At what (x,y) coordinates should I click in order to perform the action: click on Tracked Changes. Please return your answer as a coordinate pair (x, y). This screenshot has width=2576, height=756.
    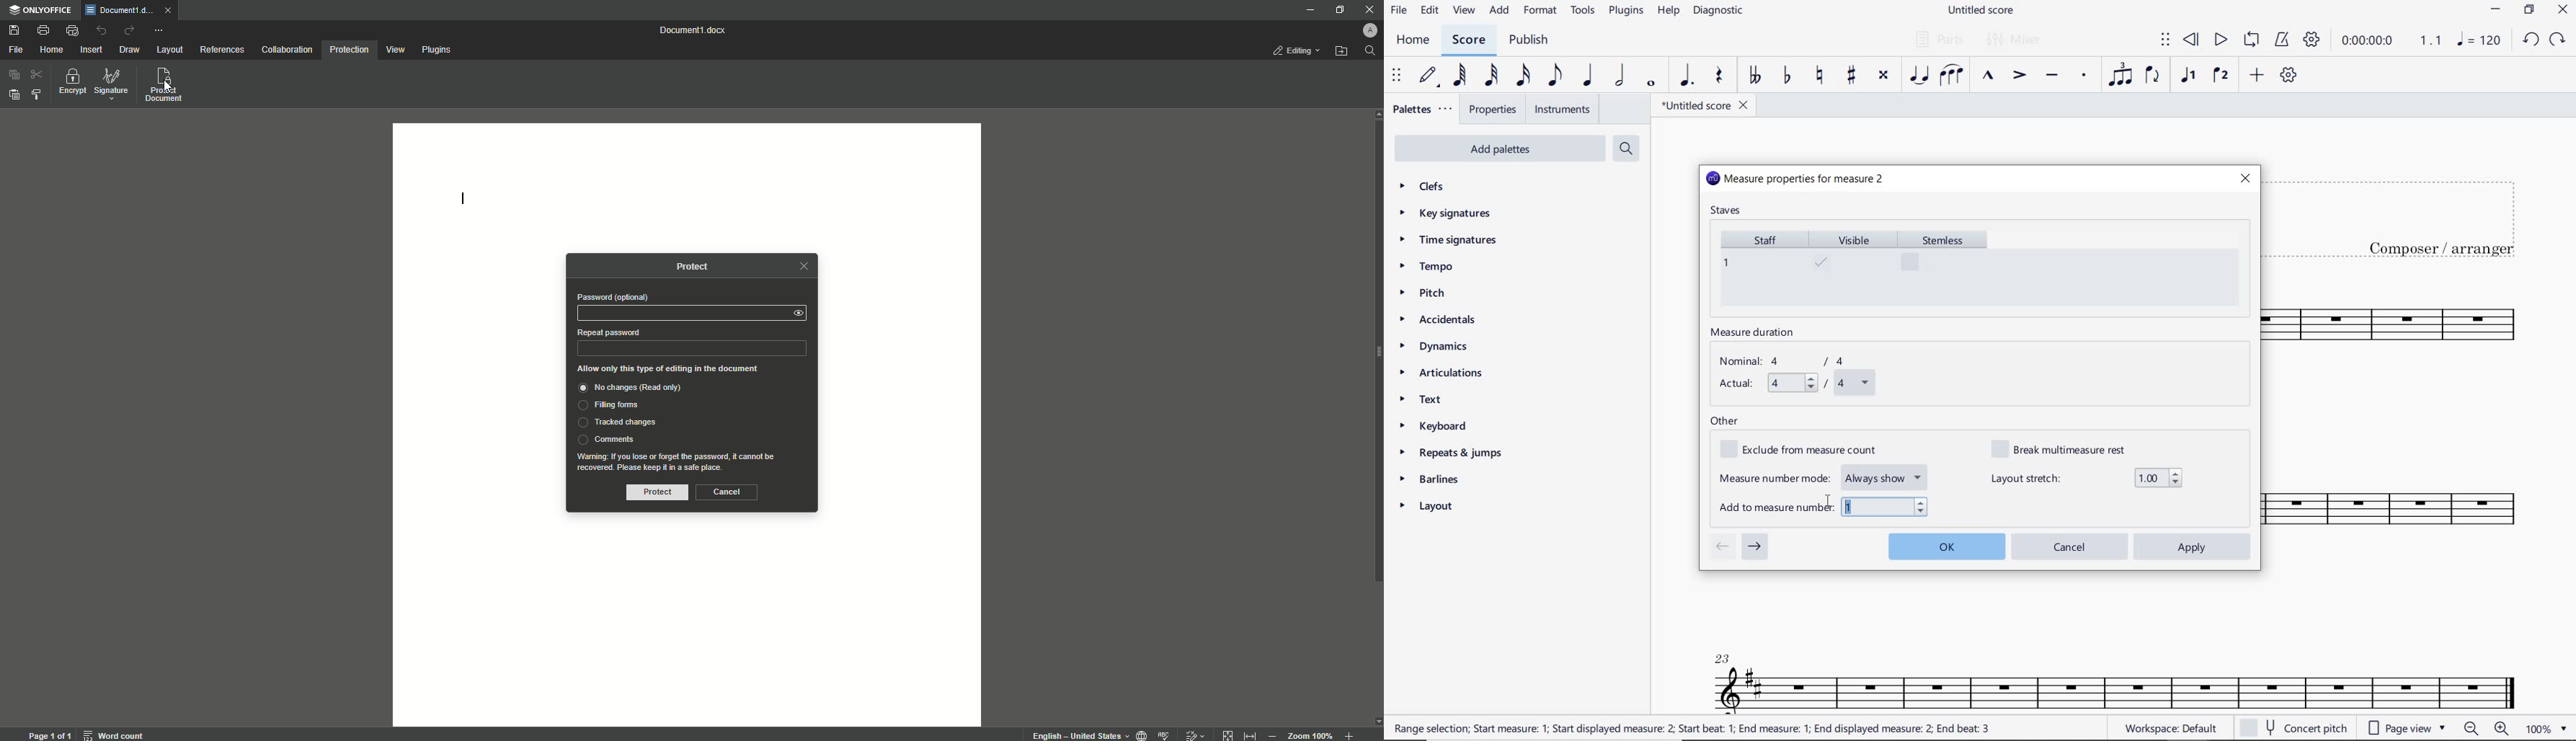
    Looking at the image, I should click on (616, 423).